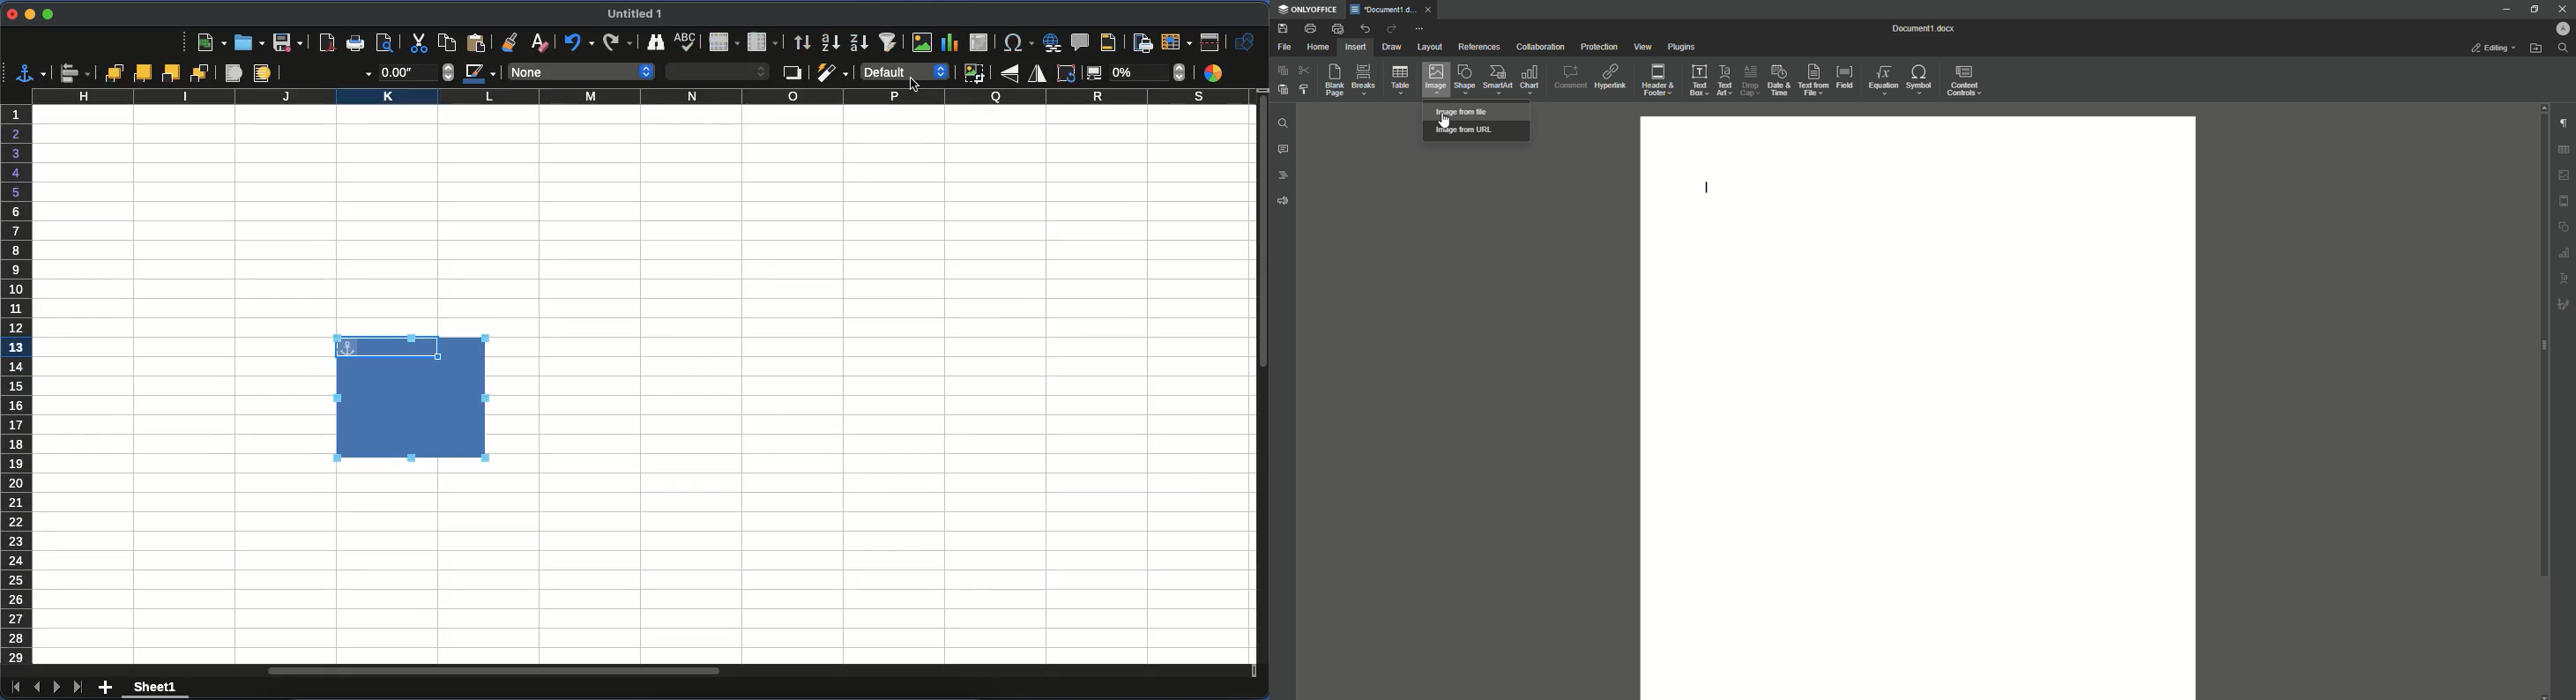 The height and width of the screenshot is (700, 2576). I want to click on Image from URL, so click(1465, 131).